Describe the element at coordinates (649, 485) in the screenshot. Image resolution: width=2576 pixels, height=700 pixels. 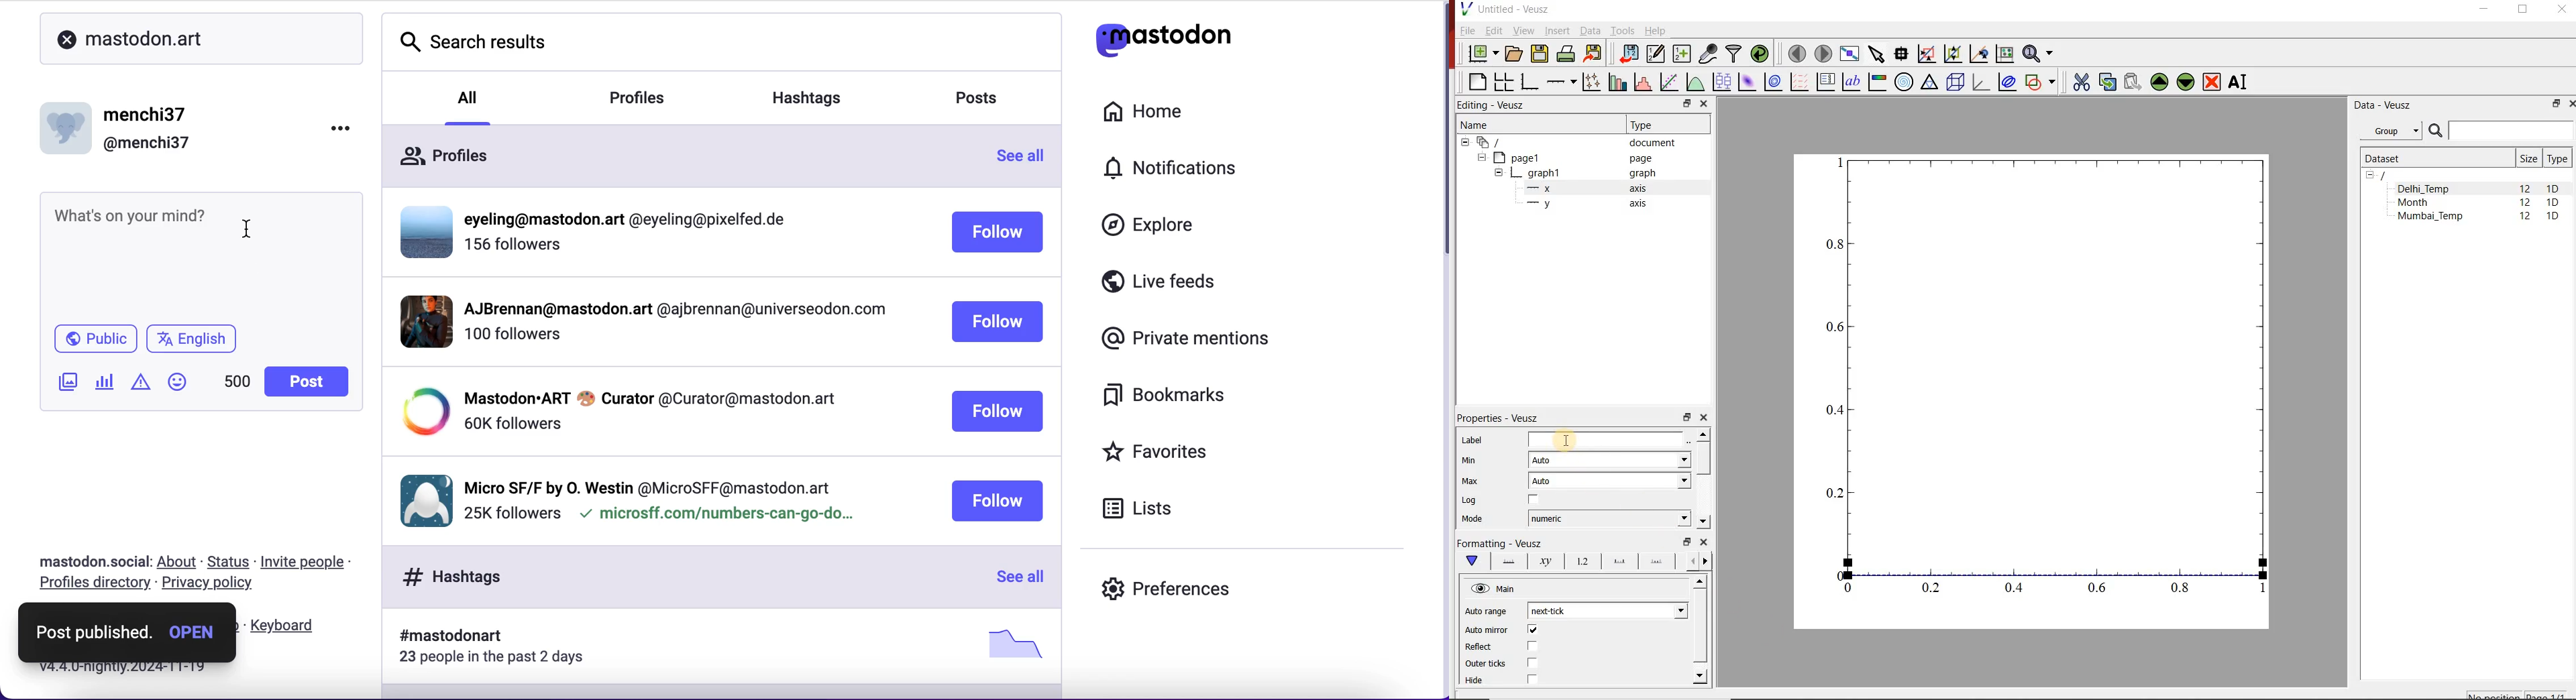
I see `profile` at that location.